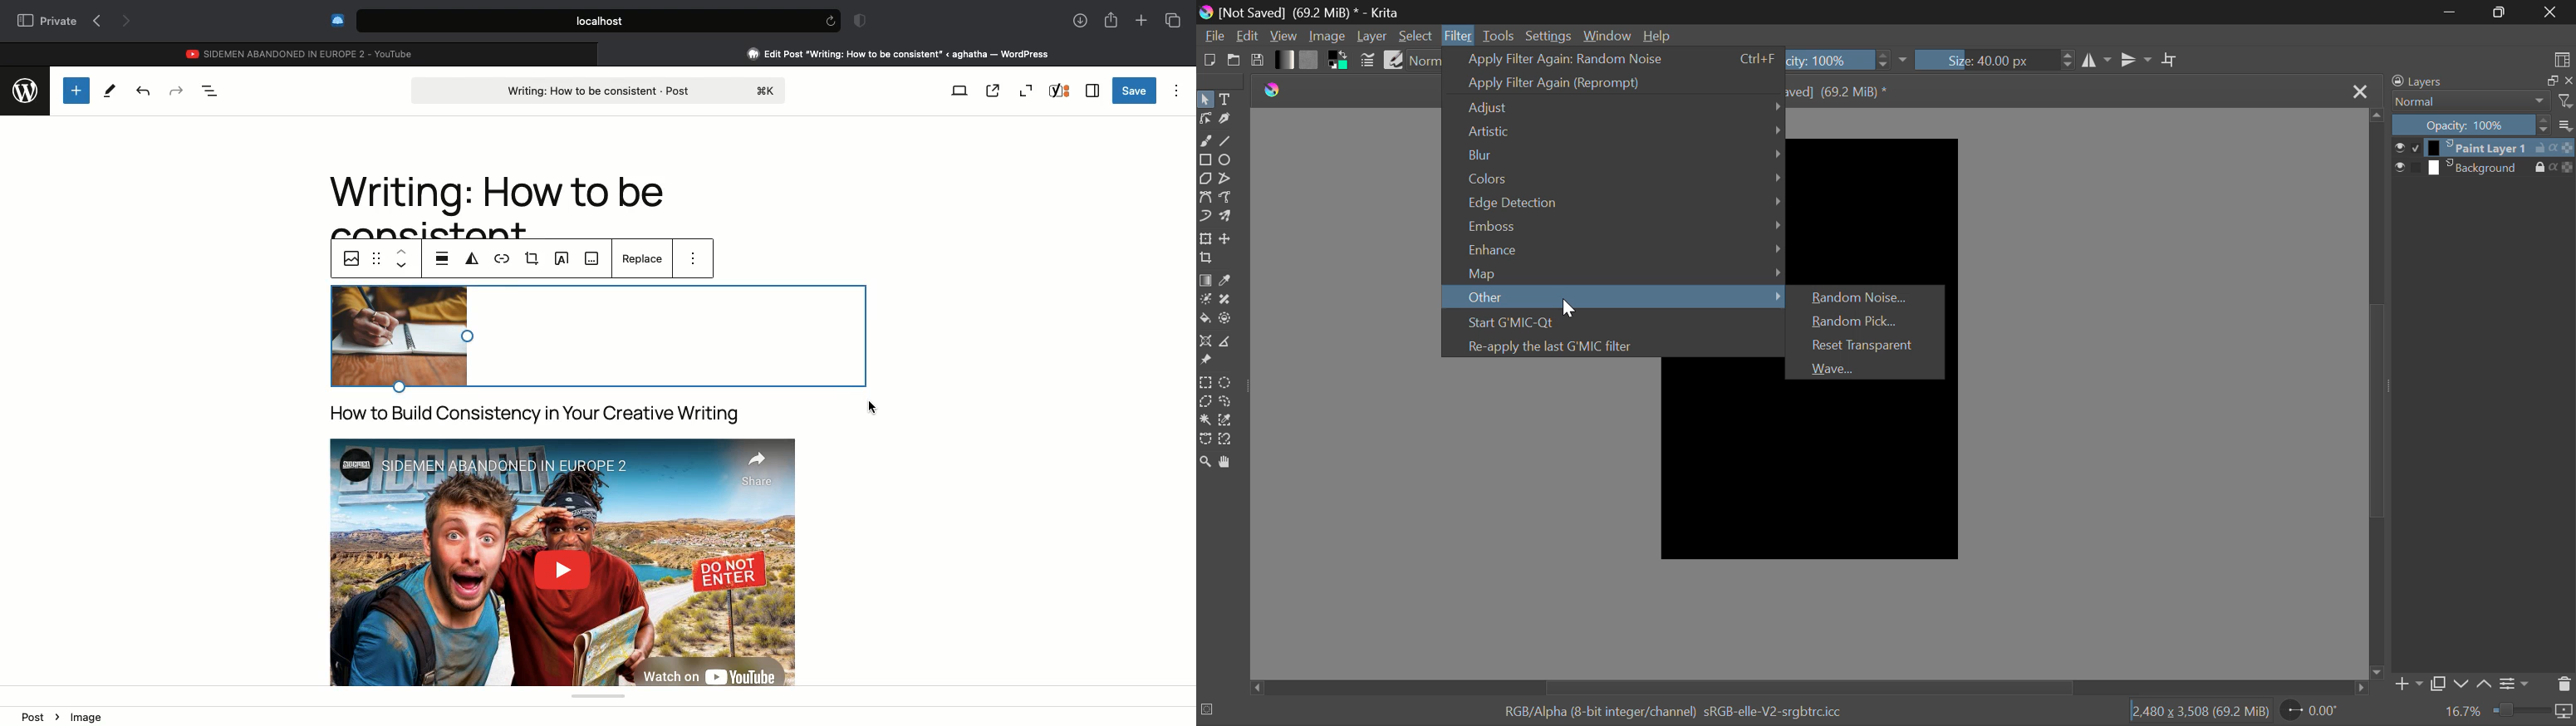 The width and height of the screenshot is (2576, 728). I want to click on filter, so click(472, 258).